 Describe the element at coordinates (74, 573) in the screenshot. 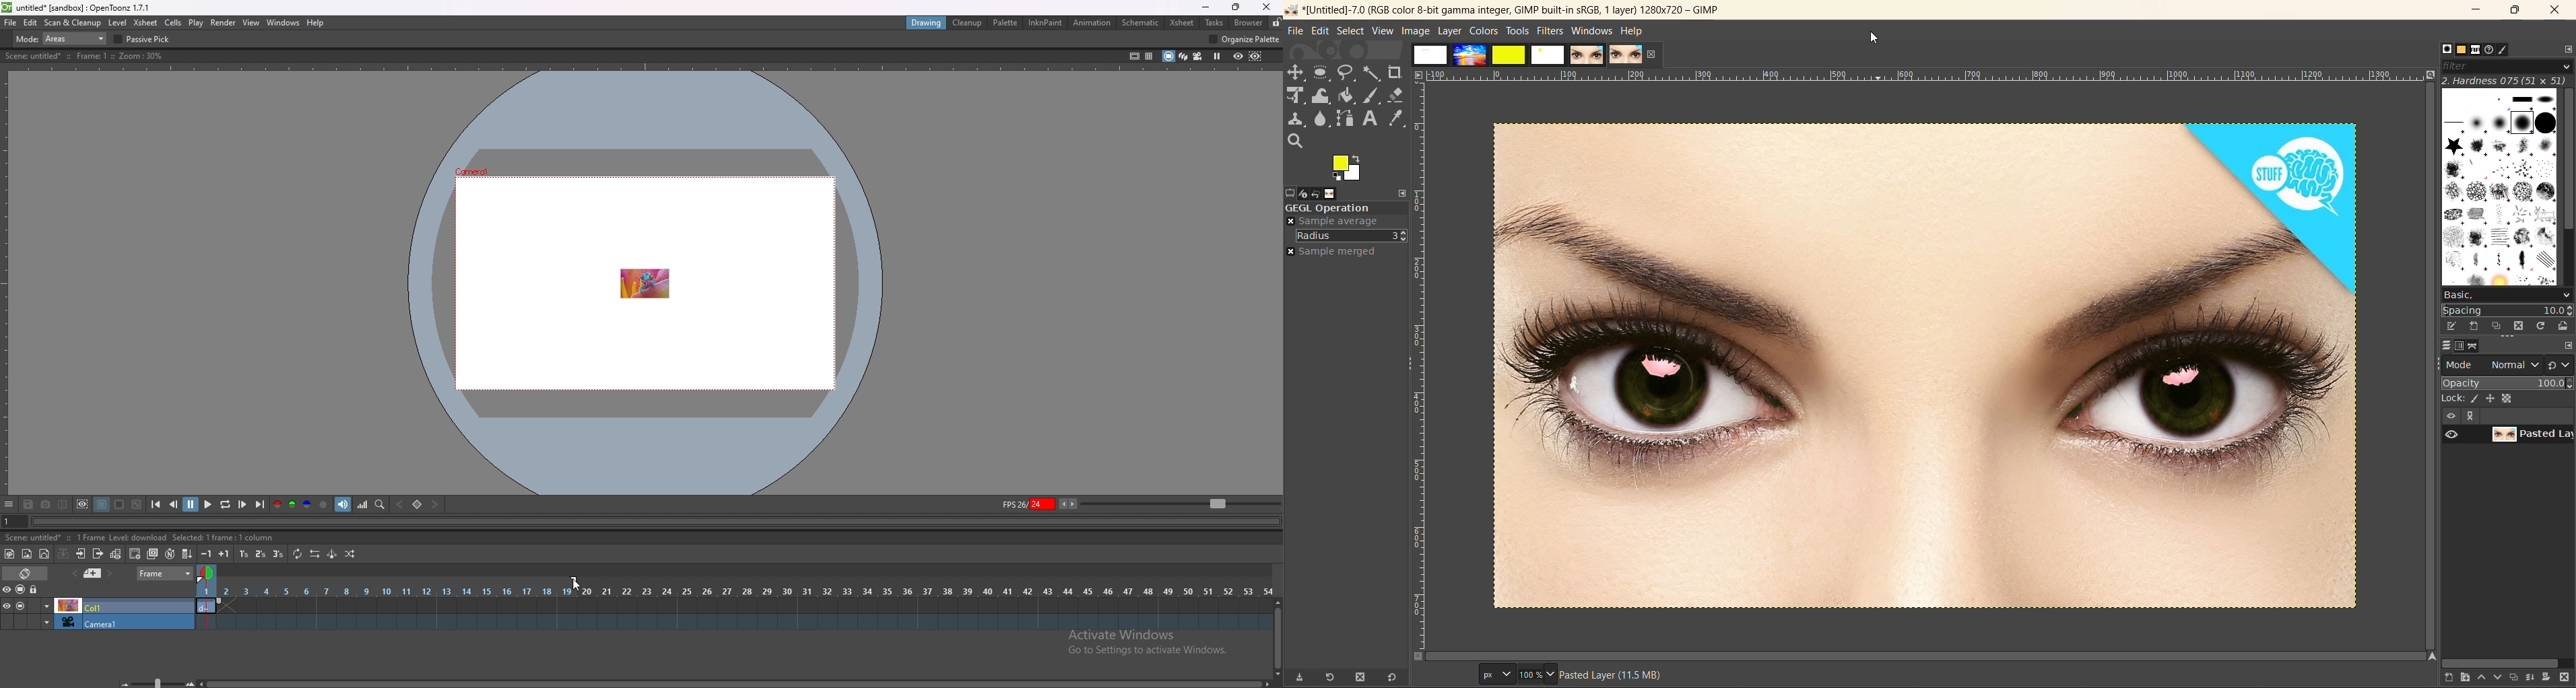

I see `add memo` at that location.